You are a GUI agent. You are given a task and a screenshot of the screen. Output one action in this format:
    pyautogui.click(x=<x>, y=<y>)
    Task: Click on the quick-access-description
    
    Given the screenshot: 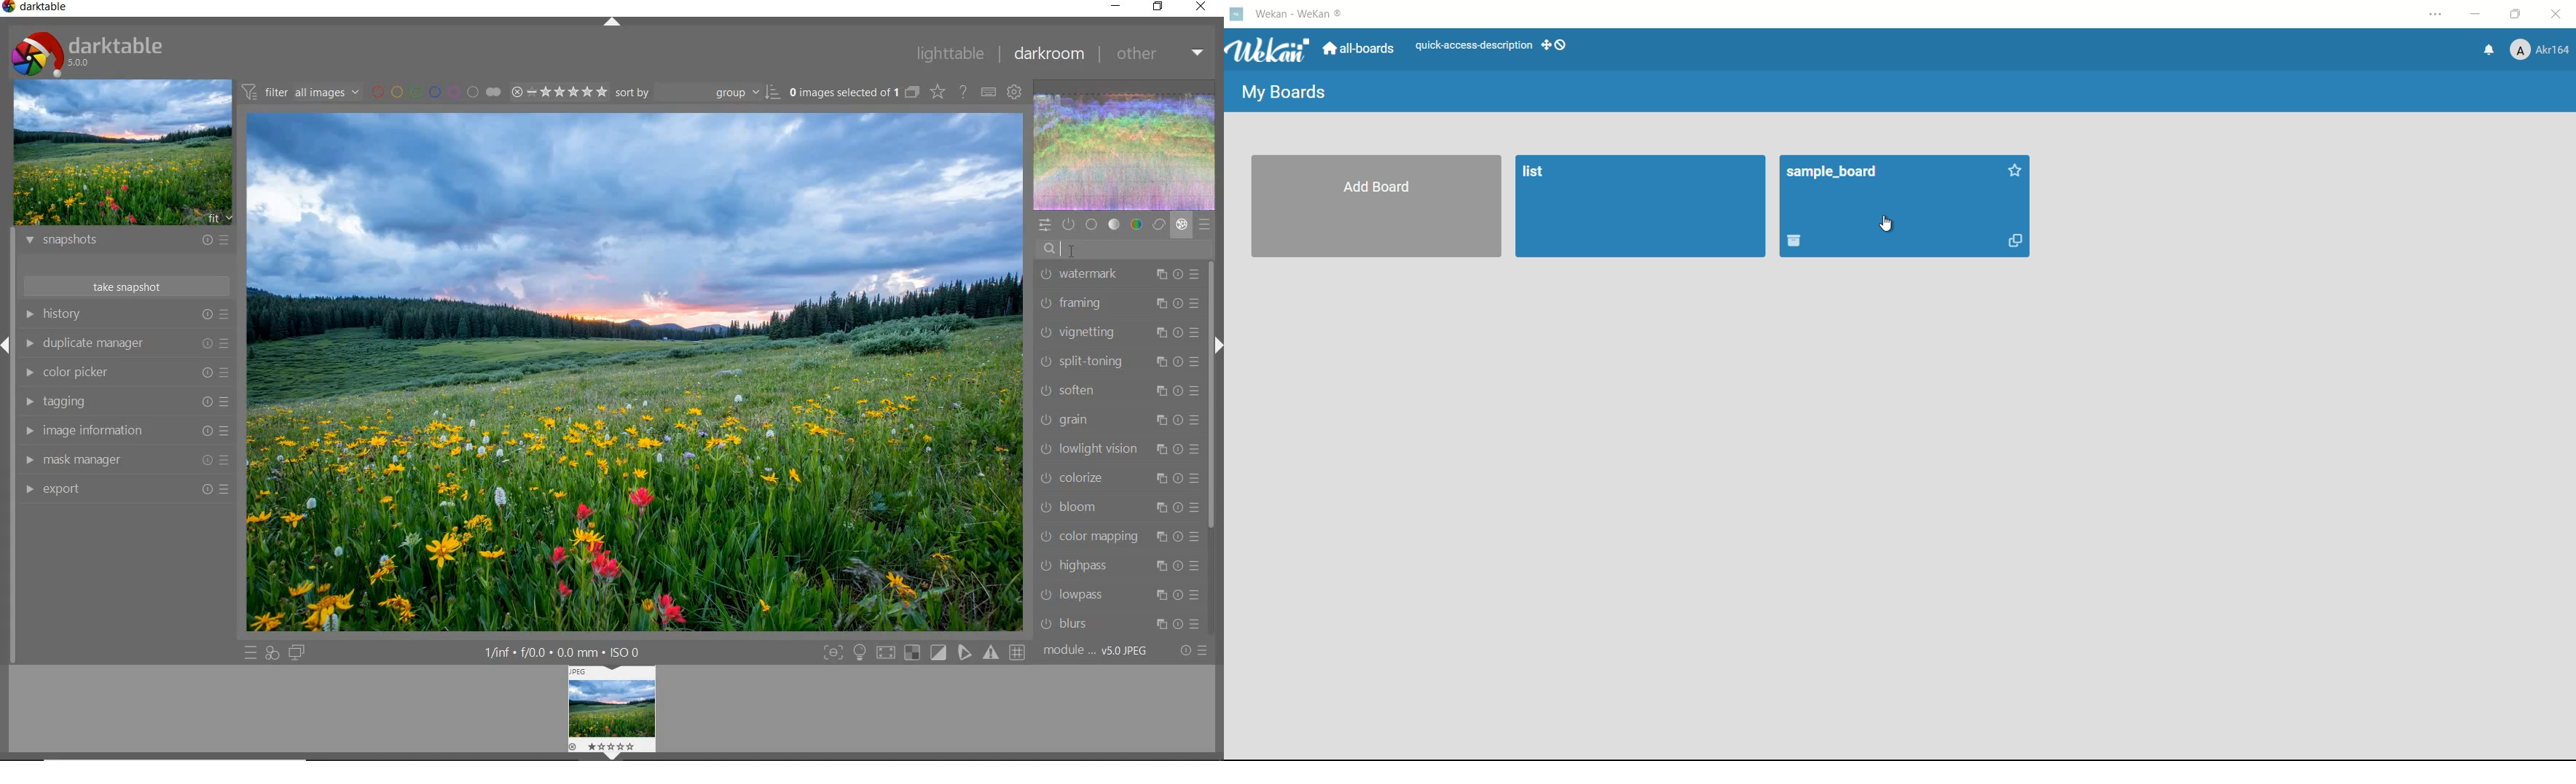 What is the action you would take?
    pyautogui.click(x=1475, y=47)
    